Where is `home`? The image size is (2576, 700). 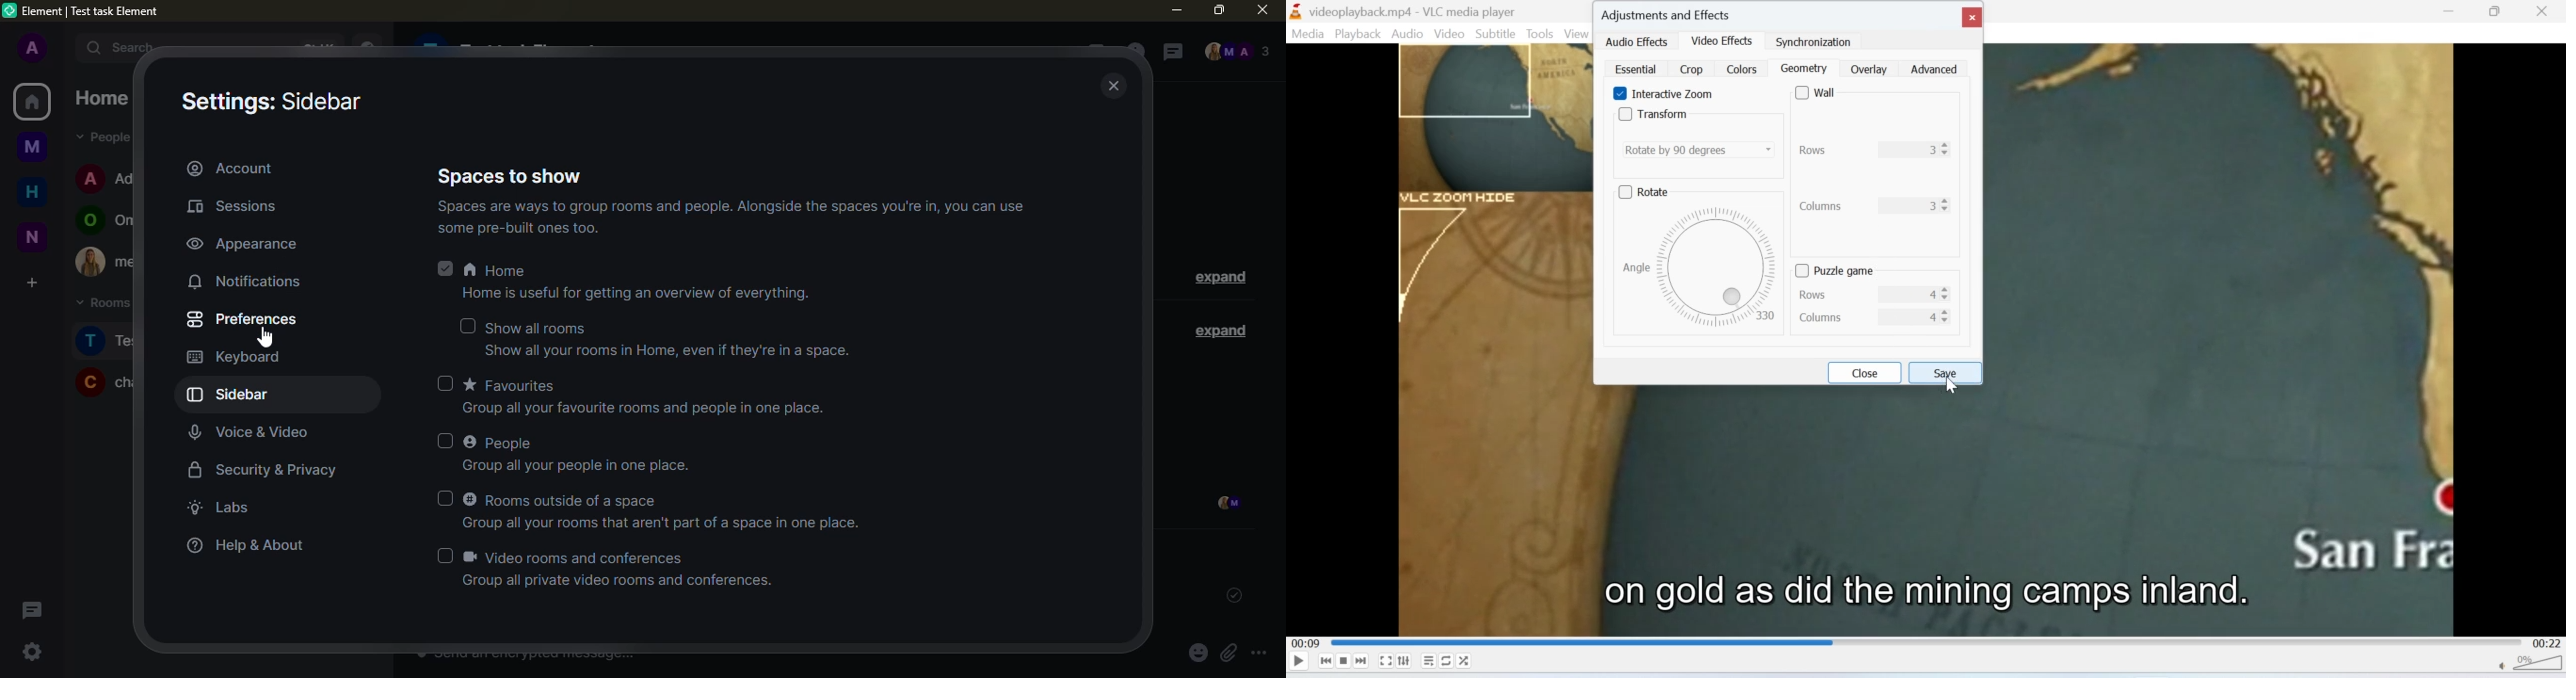
home is located at coordinates (32, 102).